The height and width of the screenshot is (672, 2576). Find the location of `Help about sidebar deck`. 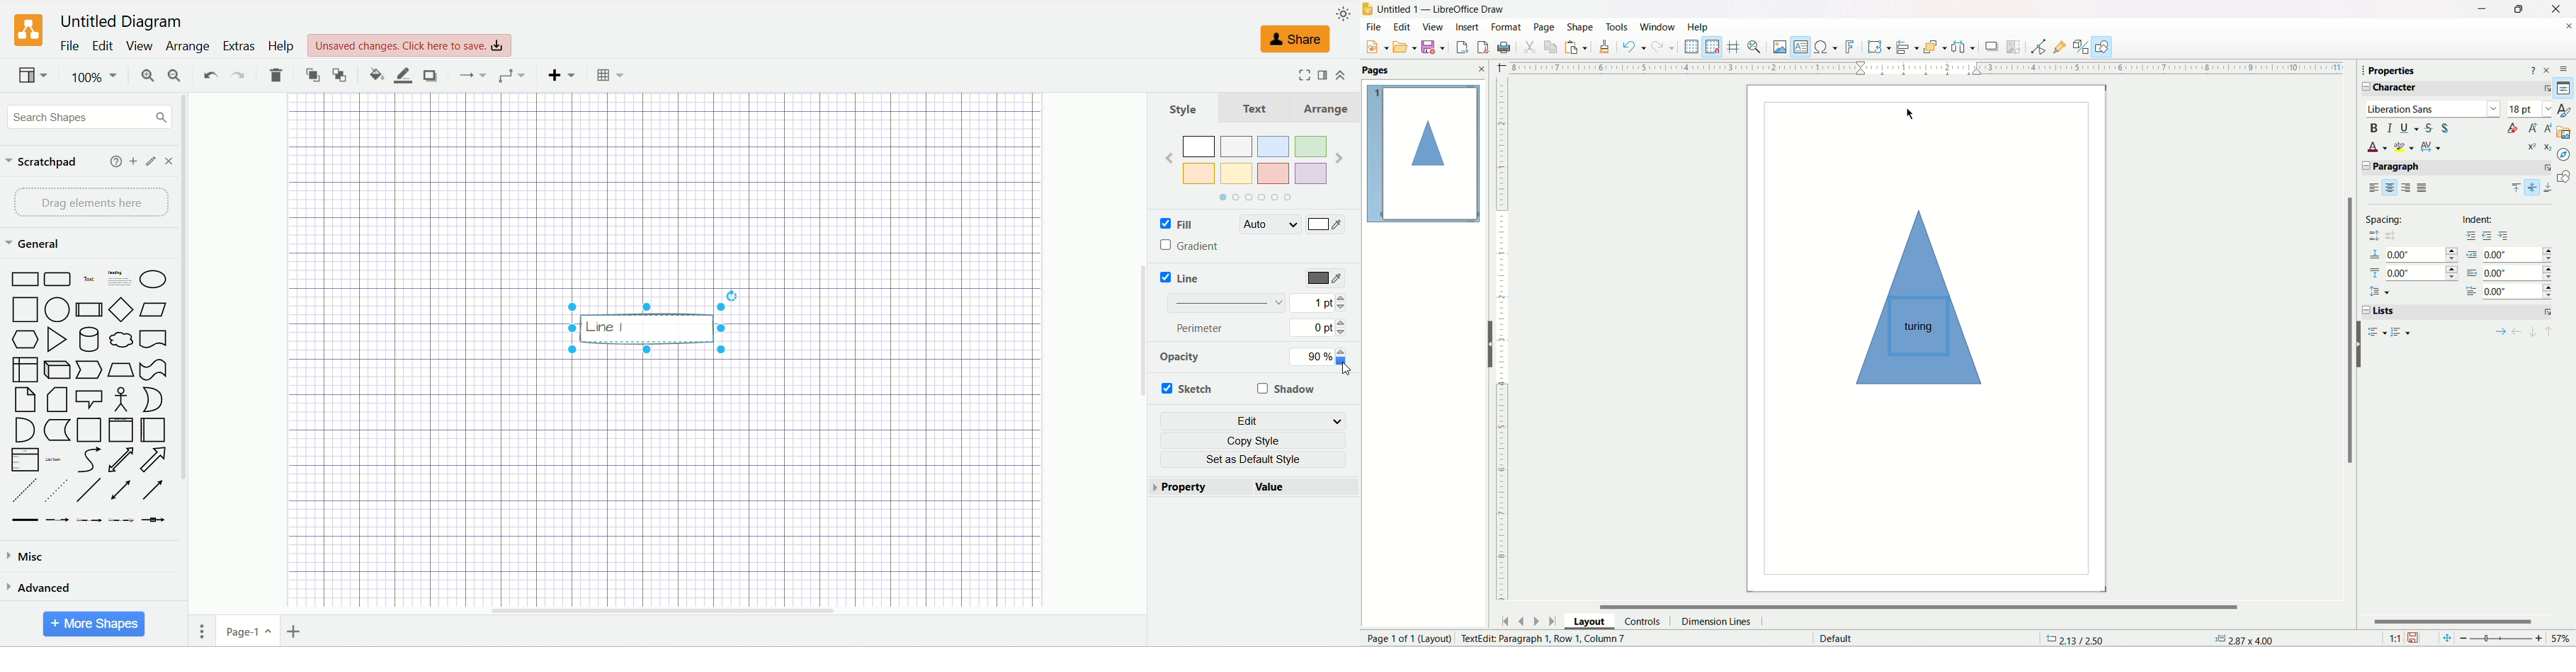

Help about sidebar deck is located at coordinates (2532, 70).